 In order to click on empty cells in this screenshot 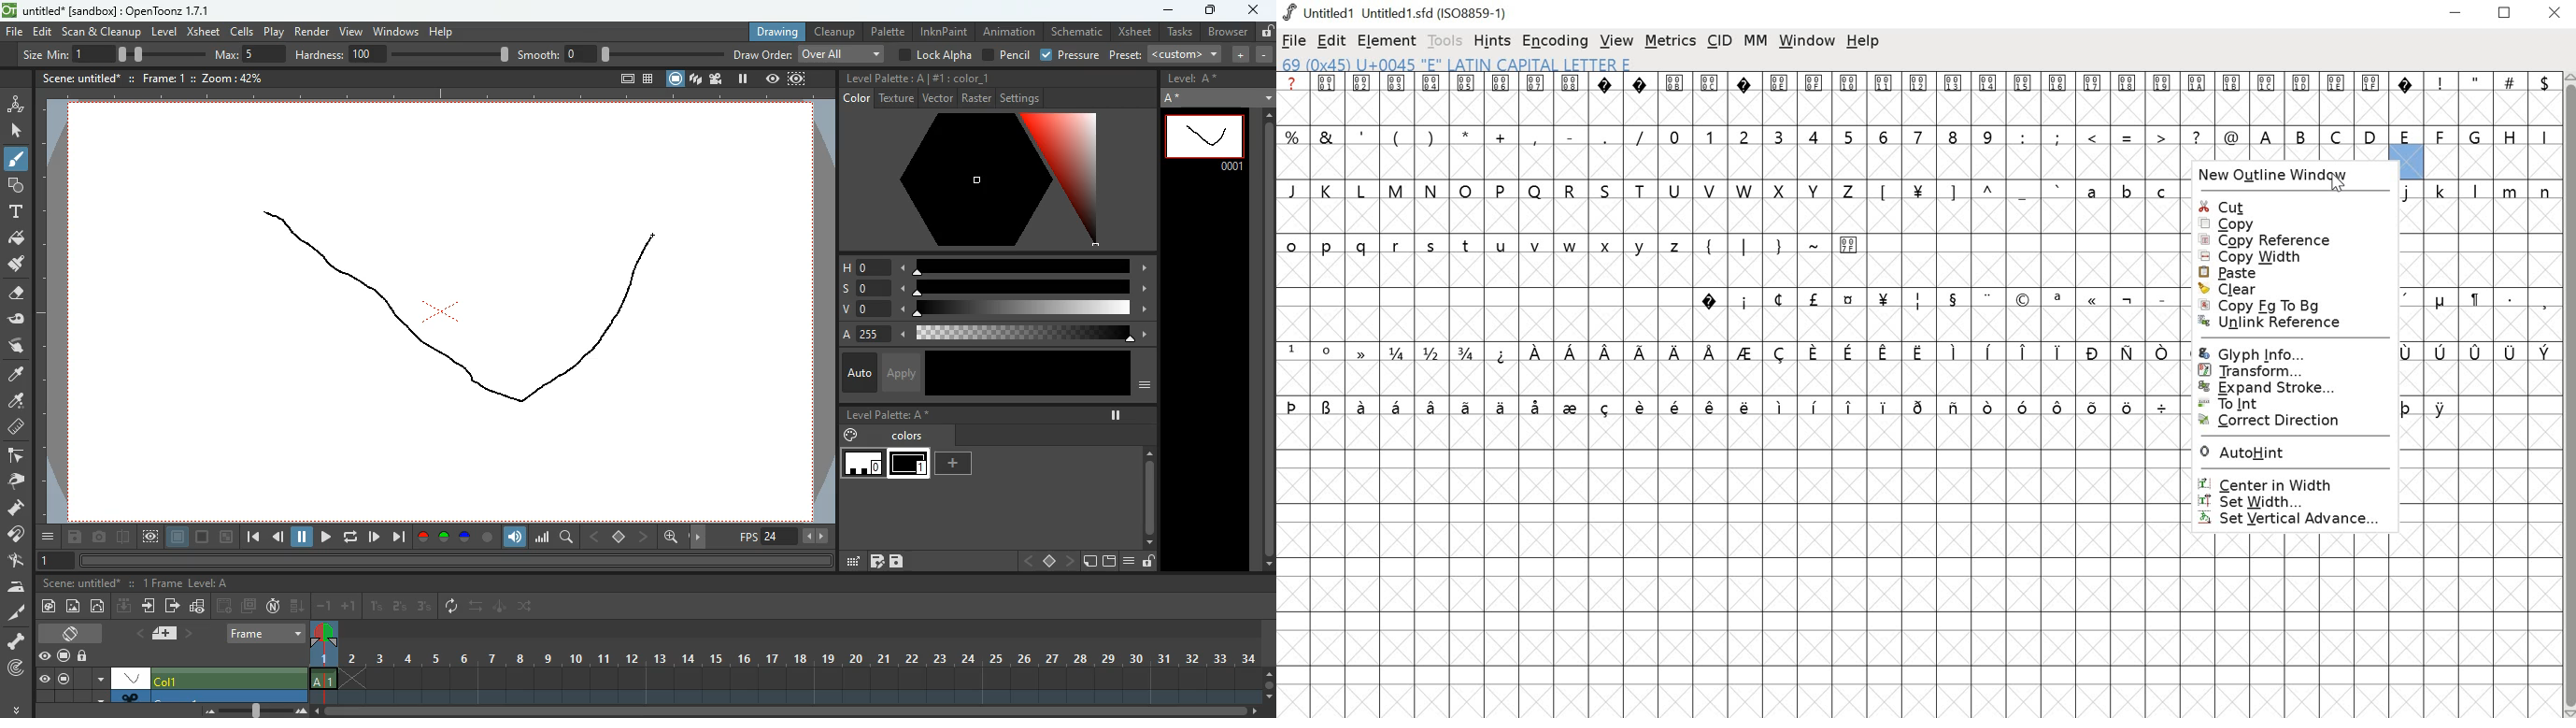, I will do `click(1919, 109)`.